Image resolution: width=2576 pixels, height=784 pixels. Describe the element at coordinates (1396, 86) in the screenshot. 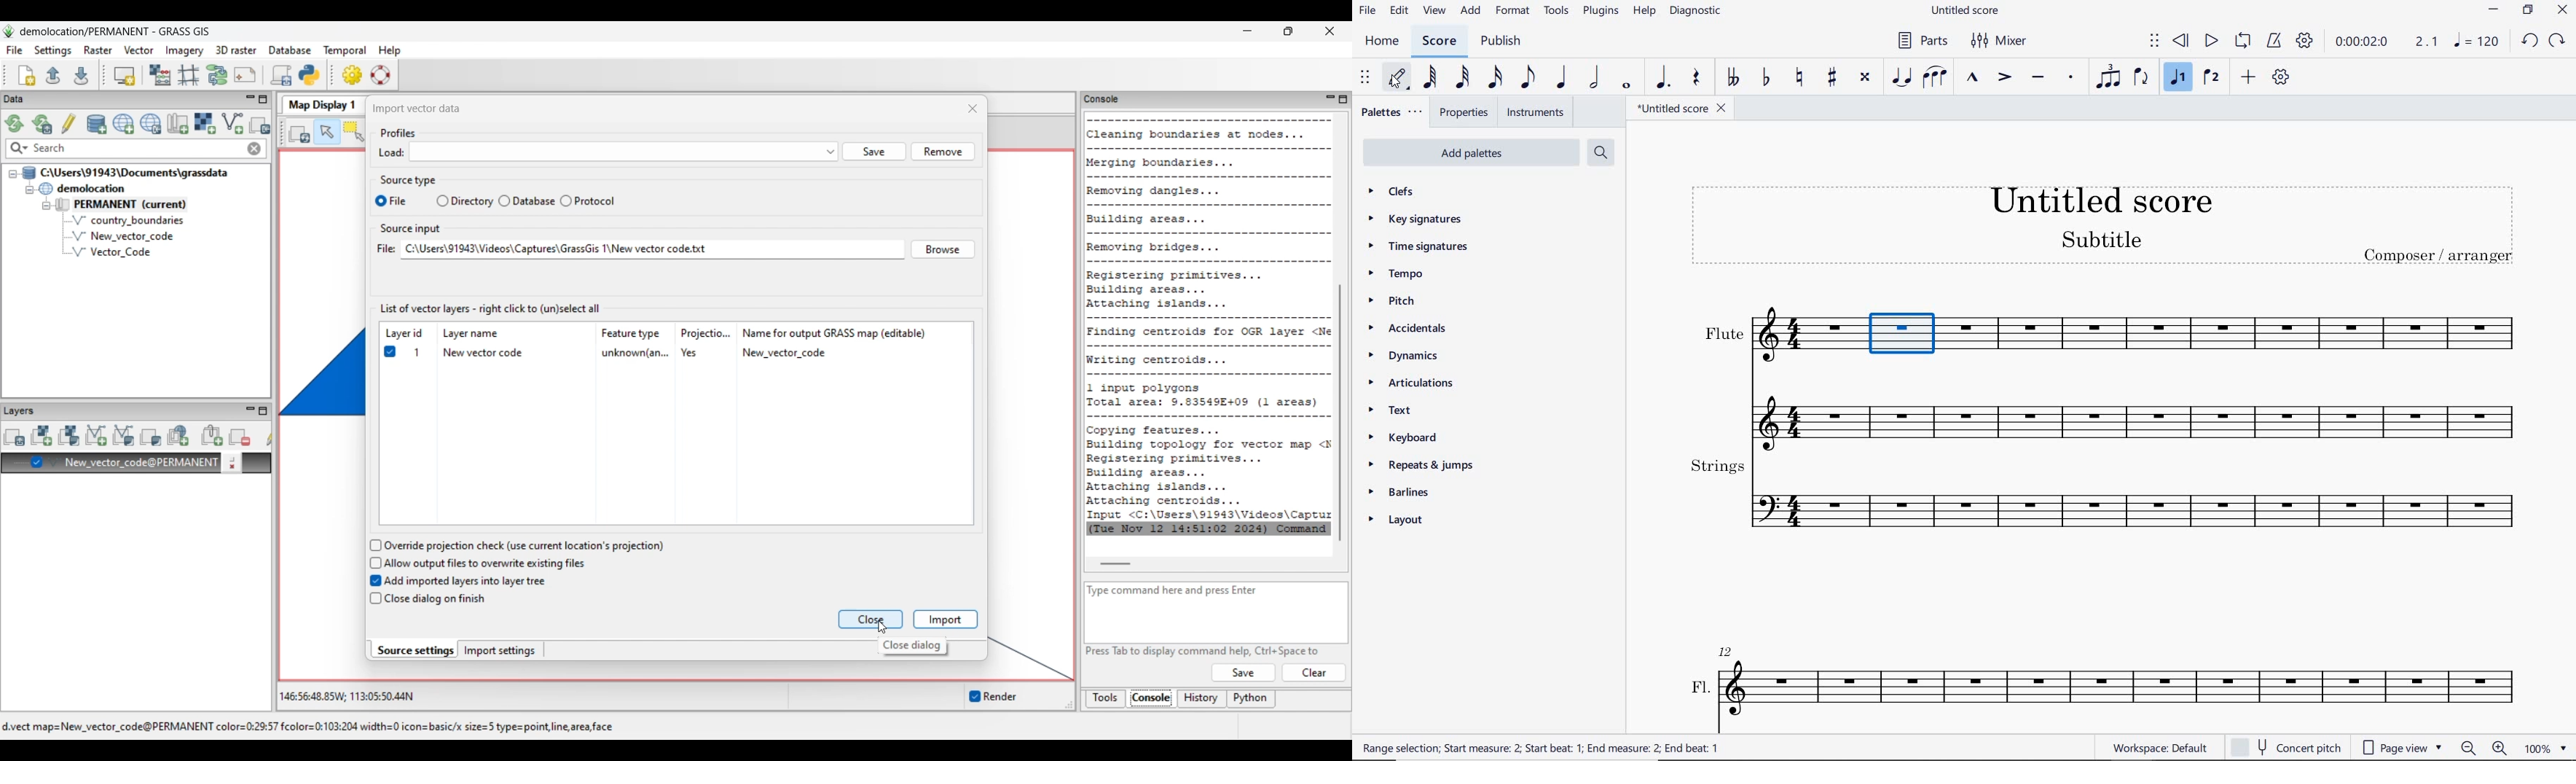

I see `cursor` at that location.